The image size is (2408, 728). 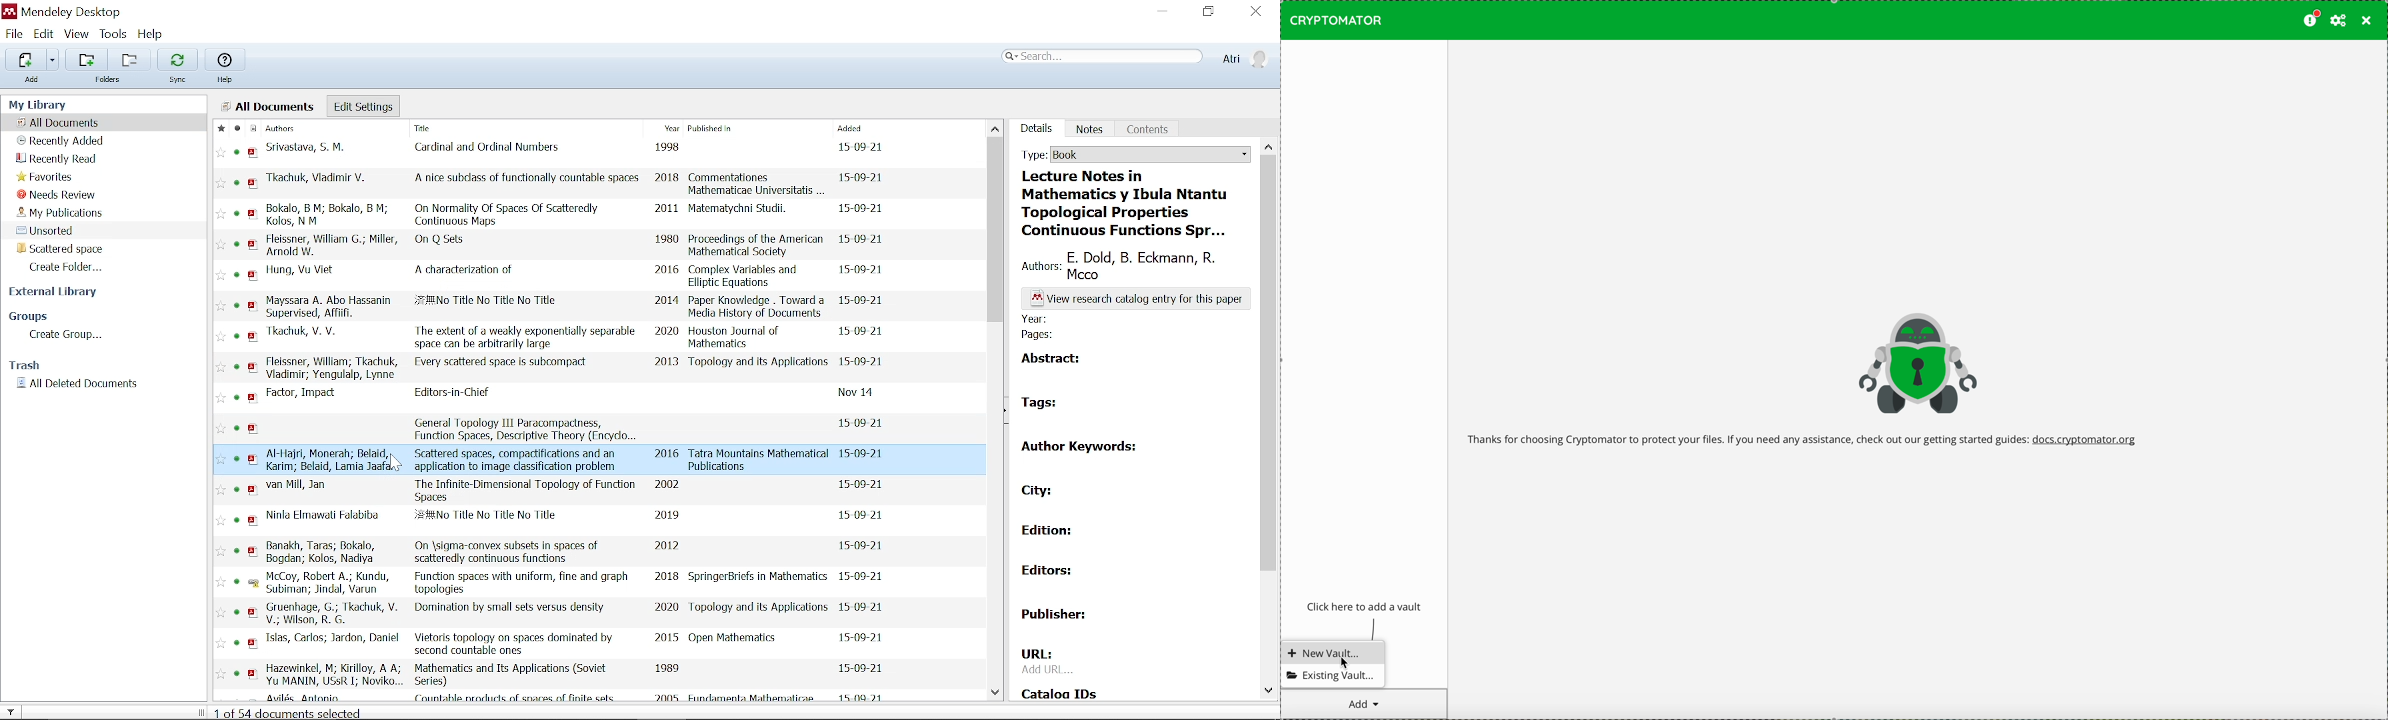 What do you see at coordinates (60, 122) in the screenshot?
I see `All documents` at bounding box center [60, 122].